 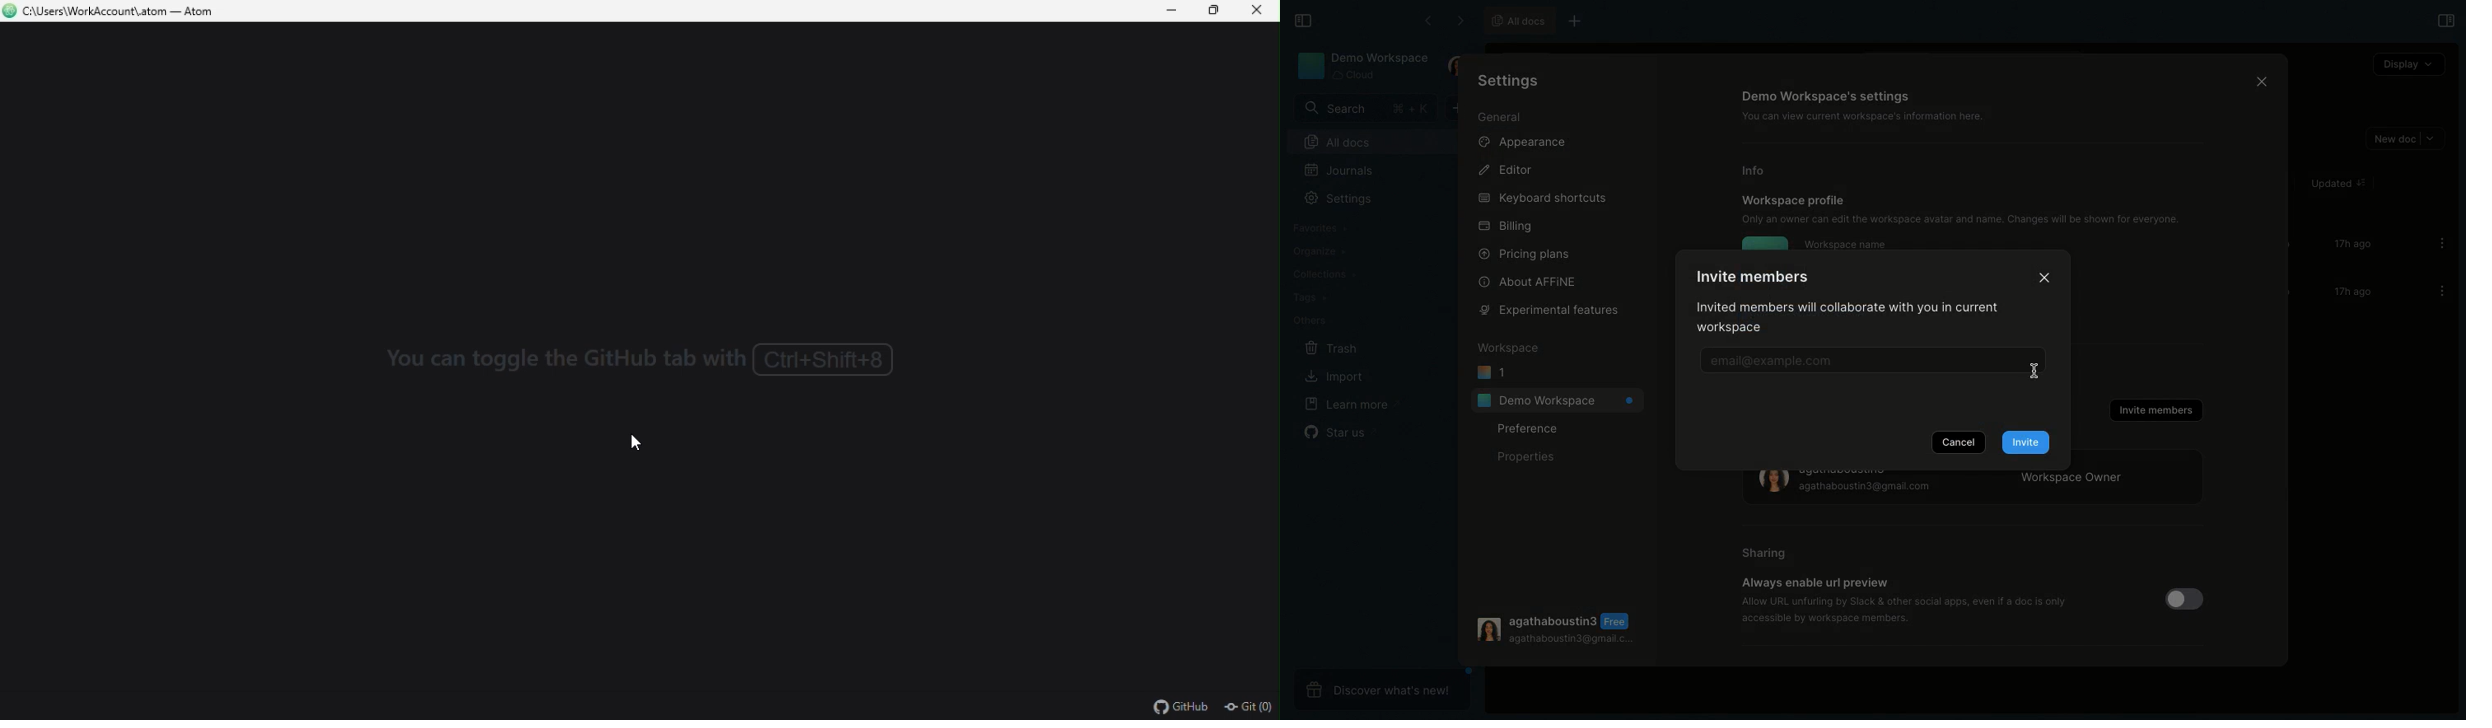 What do you see at coordinates (1338, 170) in the screenshot?
I see `Journals` at bounding box center [1338, 170].